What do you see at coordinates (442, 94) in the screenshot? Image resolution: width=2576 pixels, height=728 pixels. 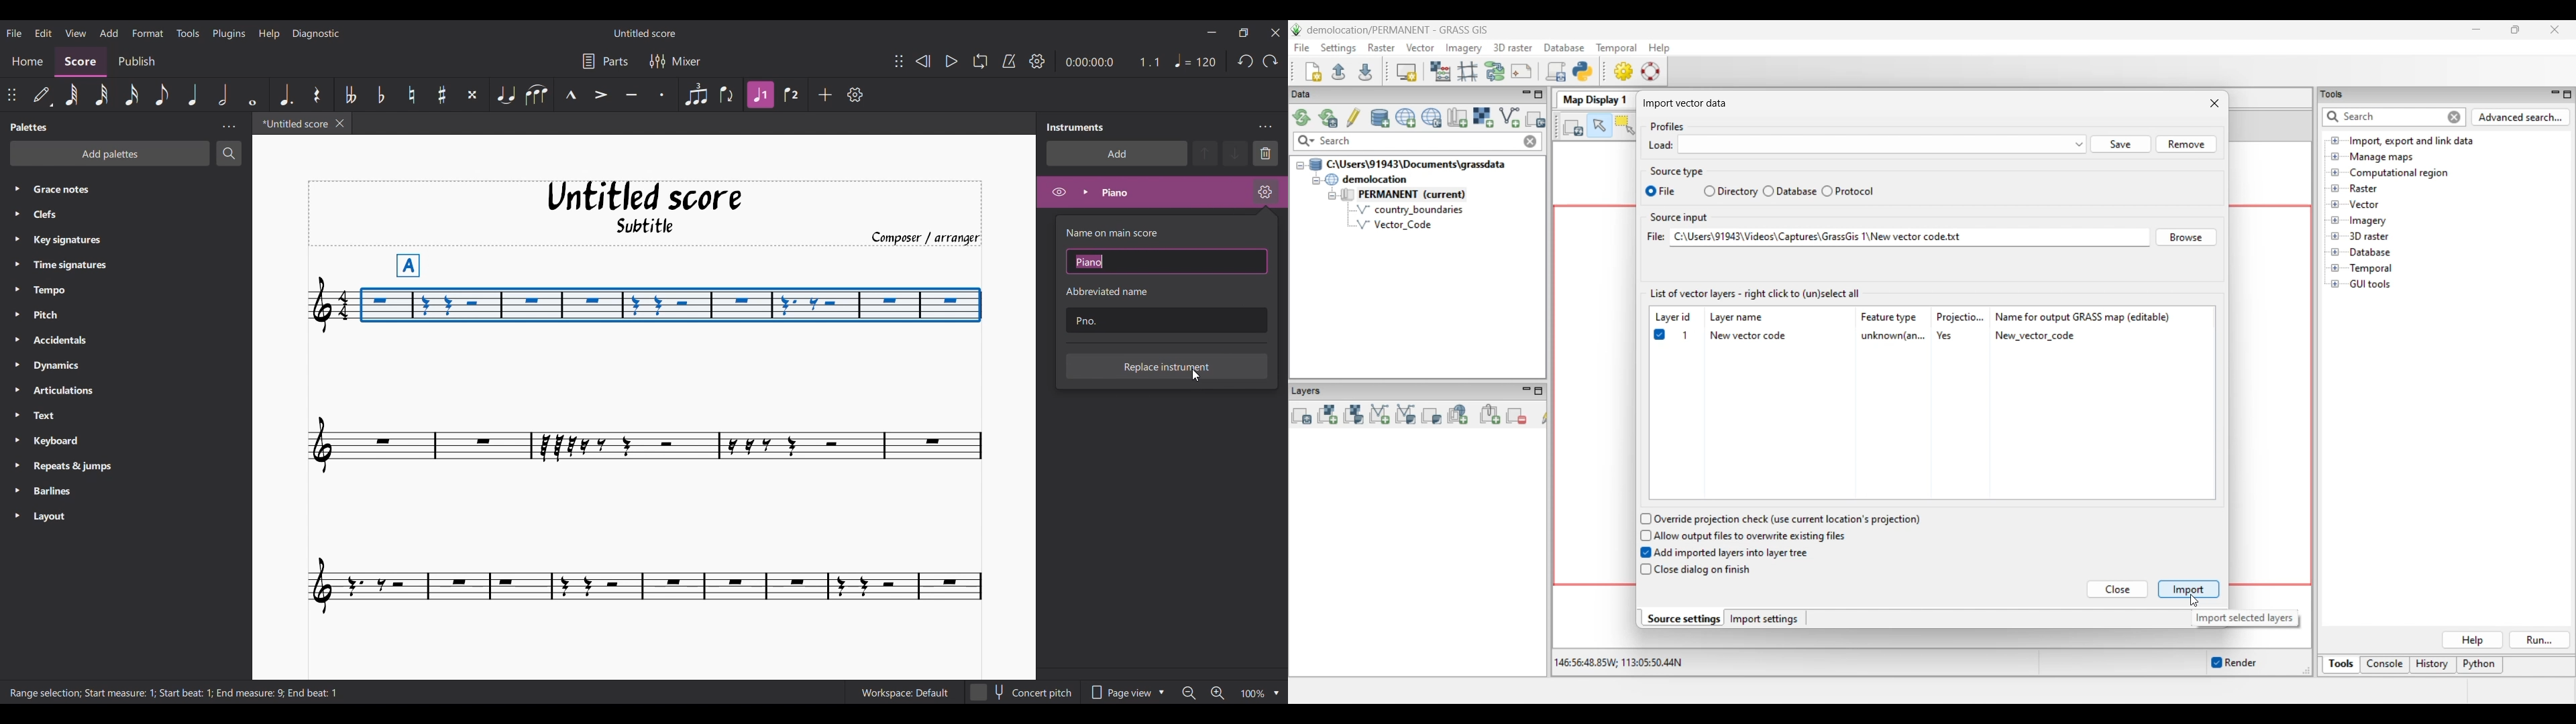 I see `Toggle sharp` at bounding box center [442, 94].